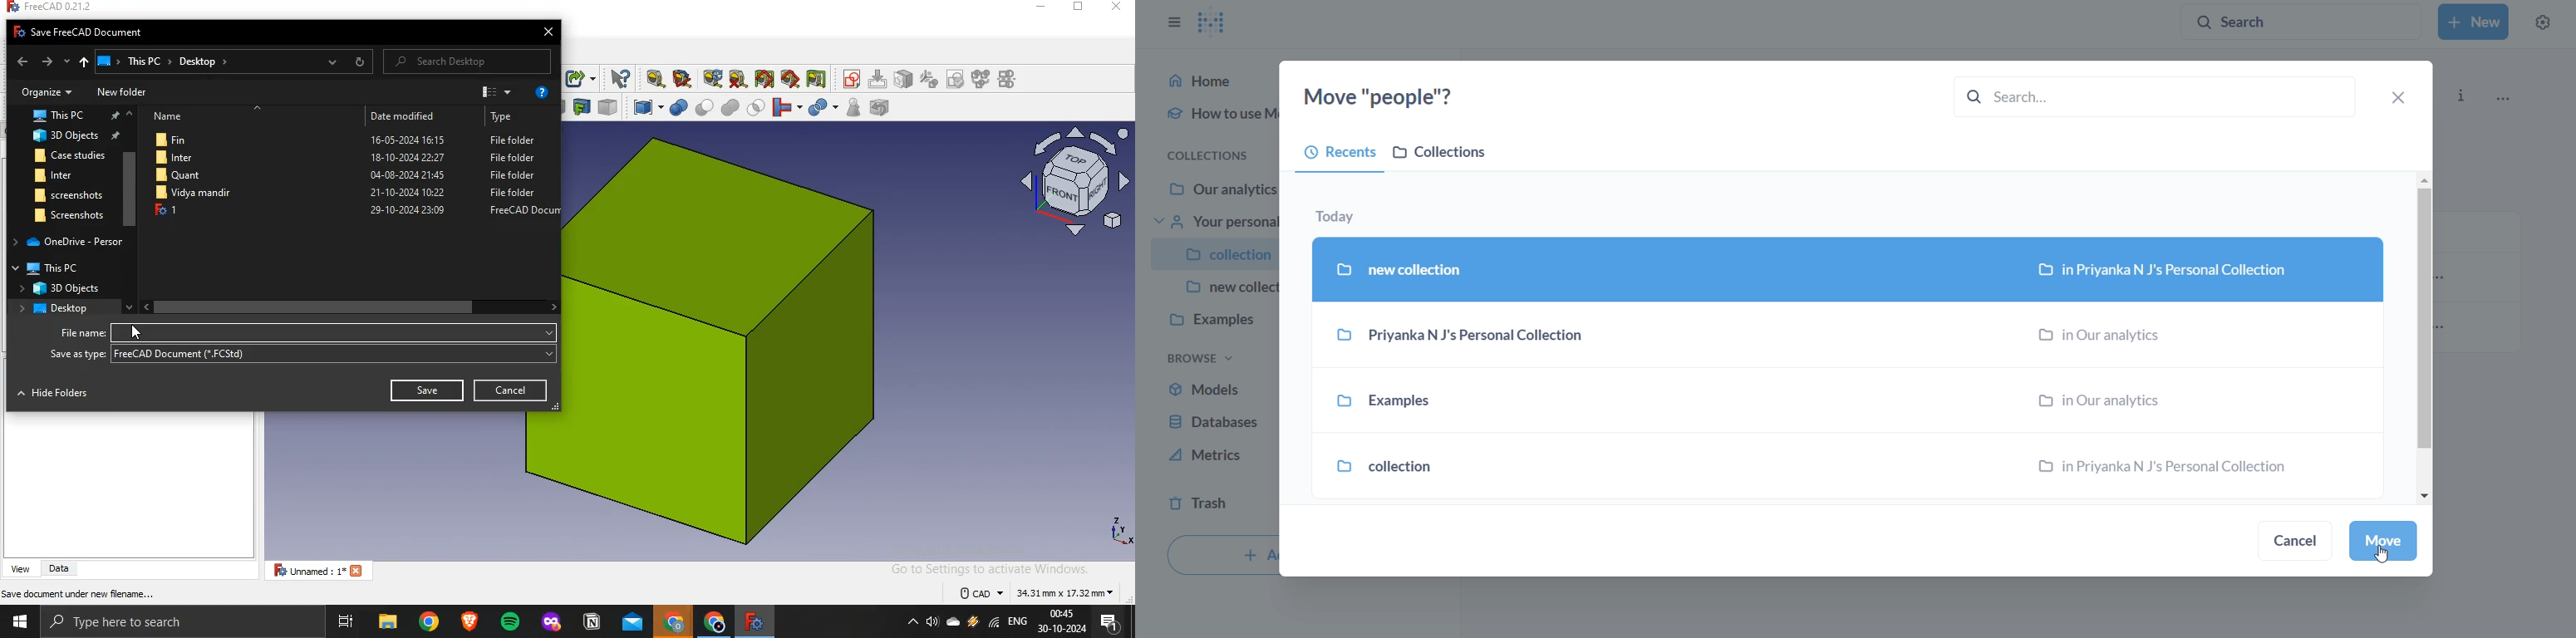 The image size is (2576, 644). What do you see at coordinates (755, 107) in the screenshot?
I see `intersection` at bounding box center [755, 107].